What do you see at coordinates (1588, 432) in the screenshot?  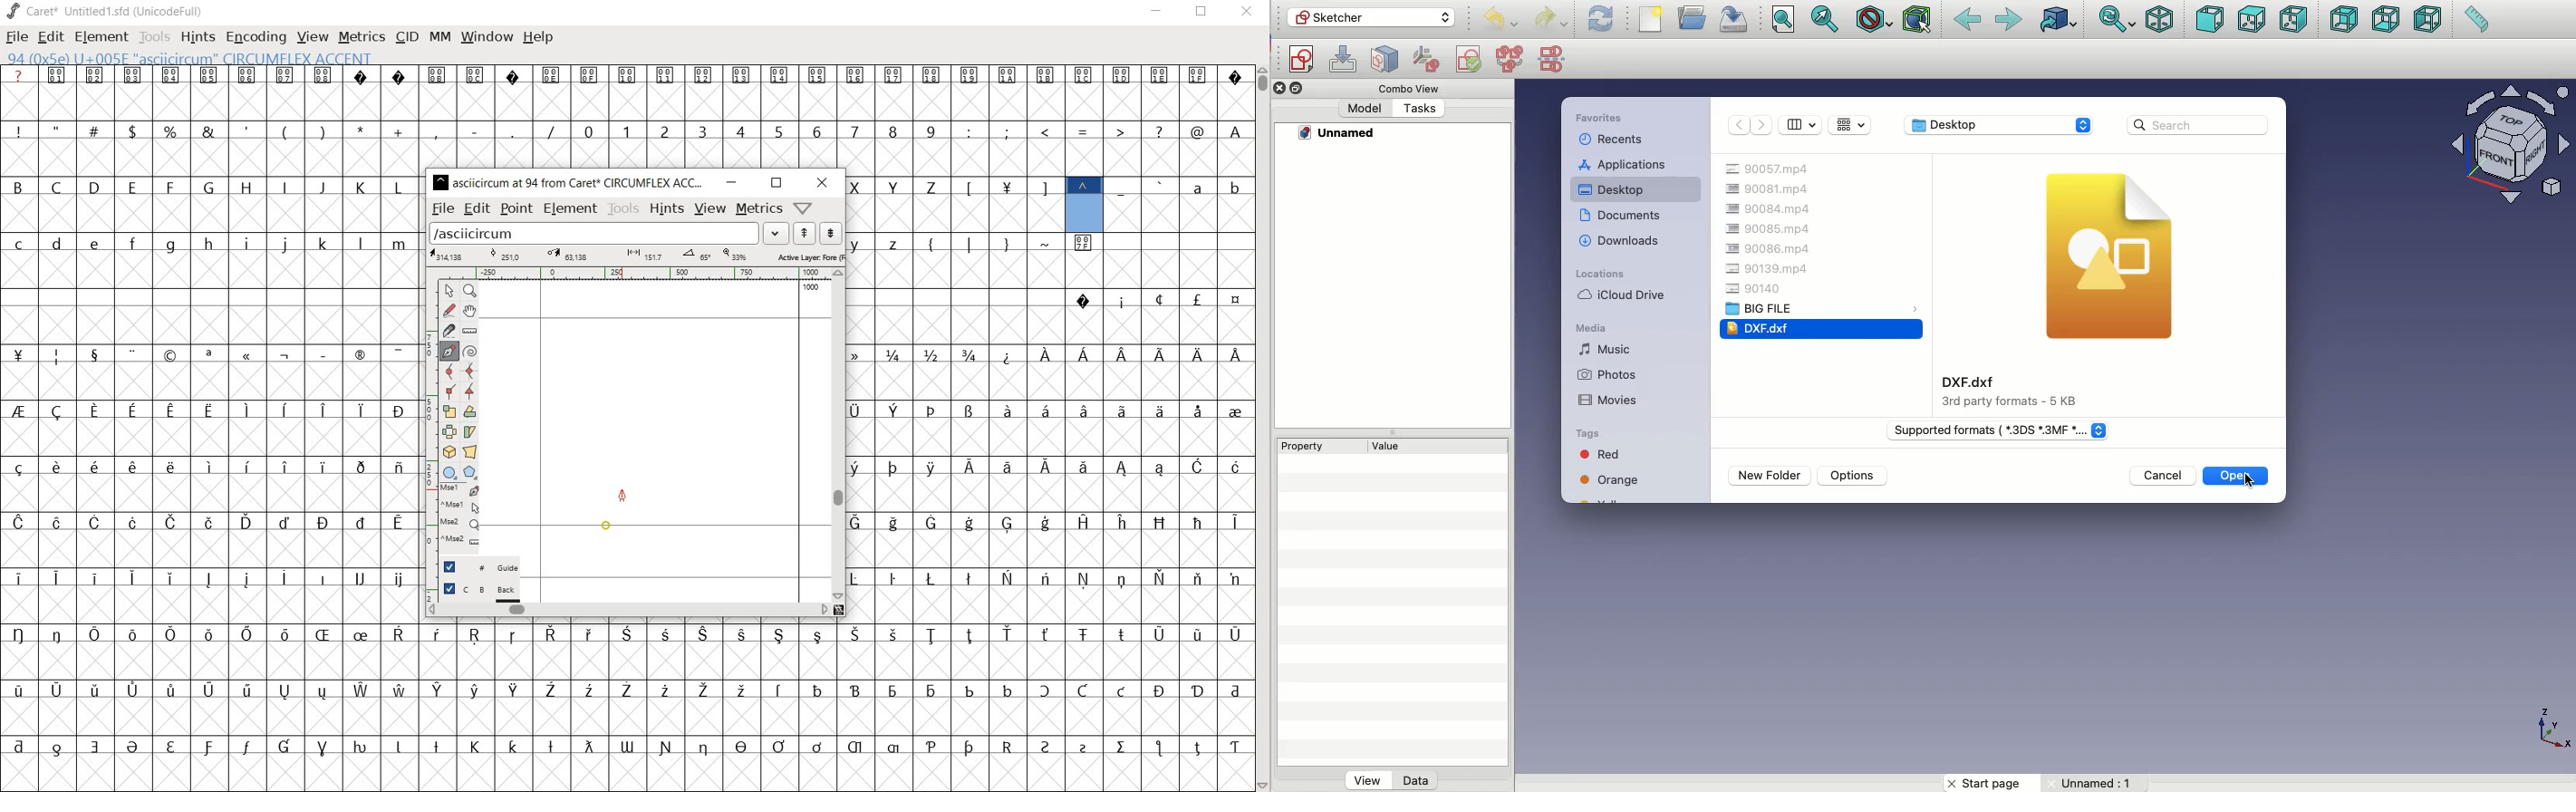 I see `Tags` at bounding box center [1588, 432].